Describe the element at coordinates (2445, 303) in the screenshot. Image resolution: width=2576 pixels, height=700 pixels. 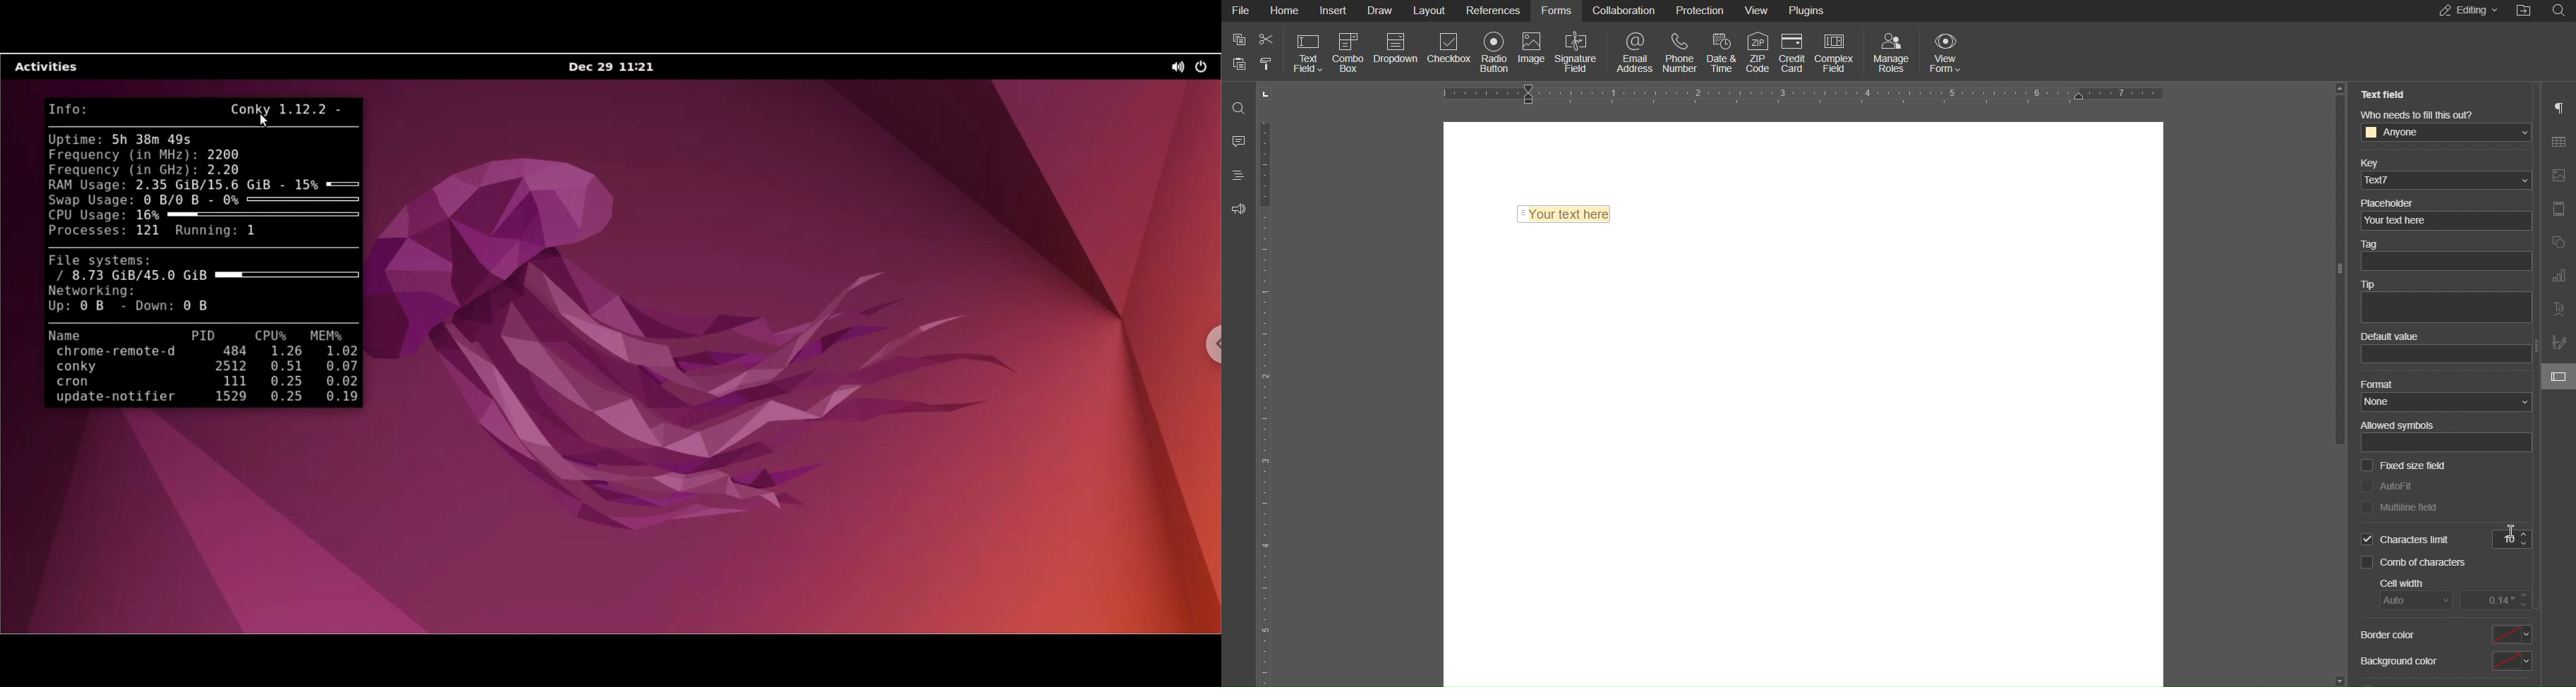
I see `Tip` at that location.